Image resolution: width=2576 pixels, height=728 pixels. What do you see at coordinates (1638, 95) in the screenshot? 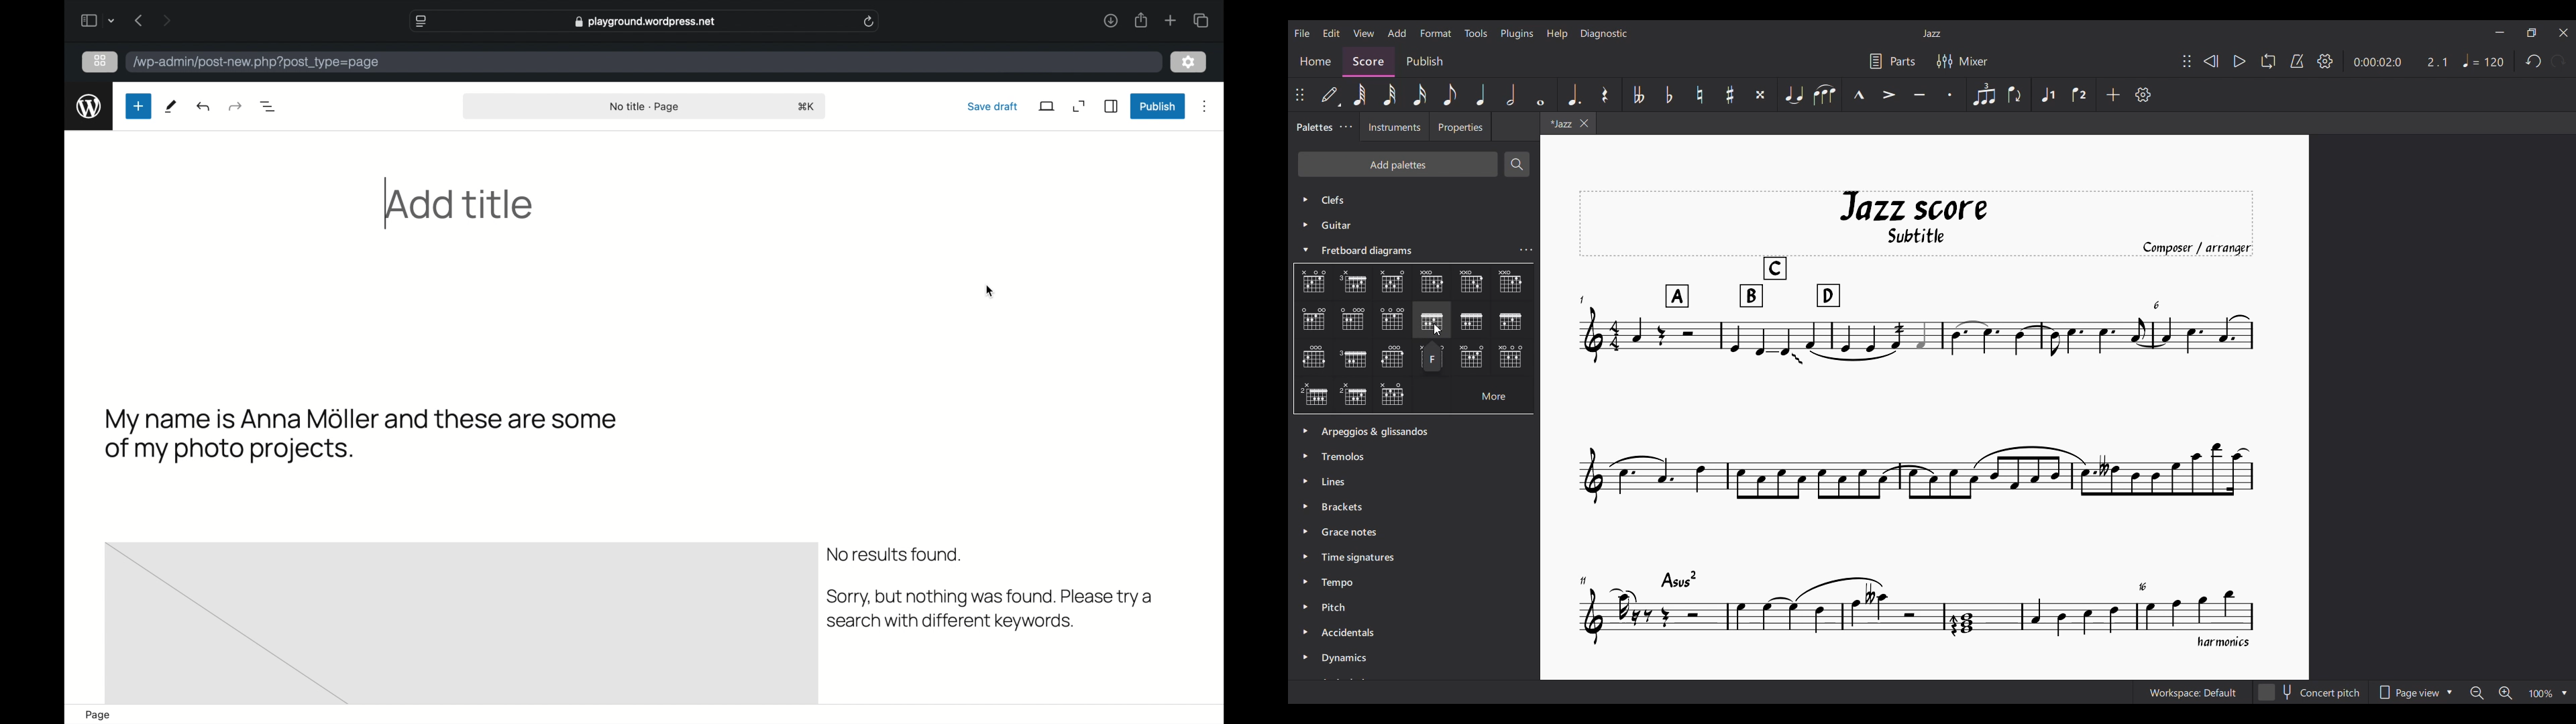
I see `Toggle double flat` at bounding box center [1638, 95].